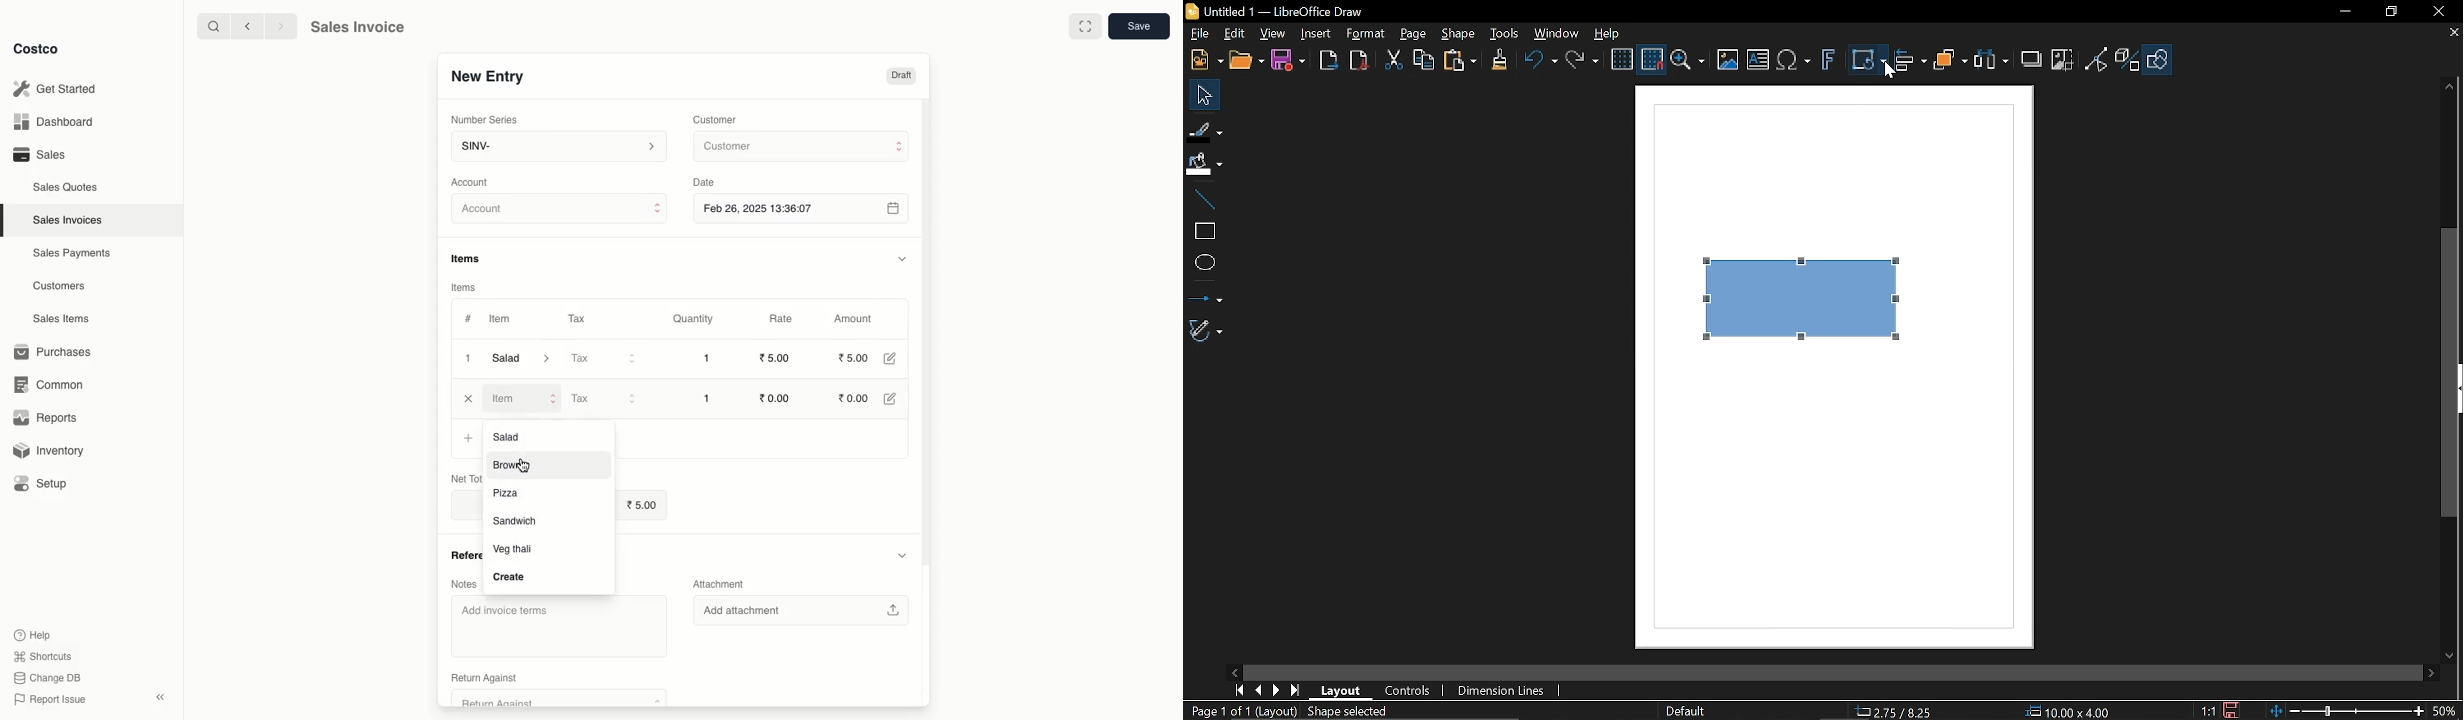 The image size is (2464, 728). Describe the element at coordinates (1365, 711) in the screenshot. I see `Shape selected` at that location.